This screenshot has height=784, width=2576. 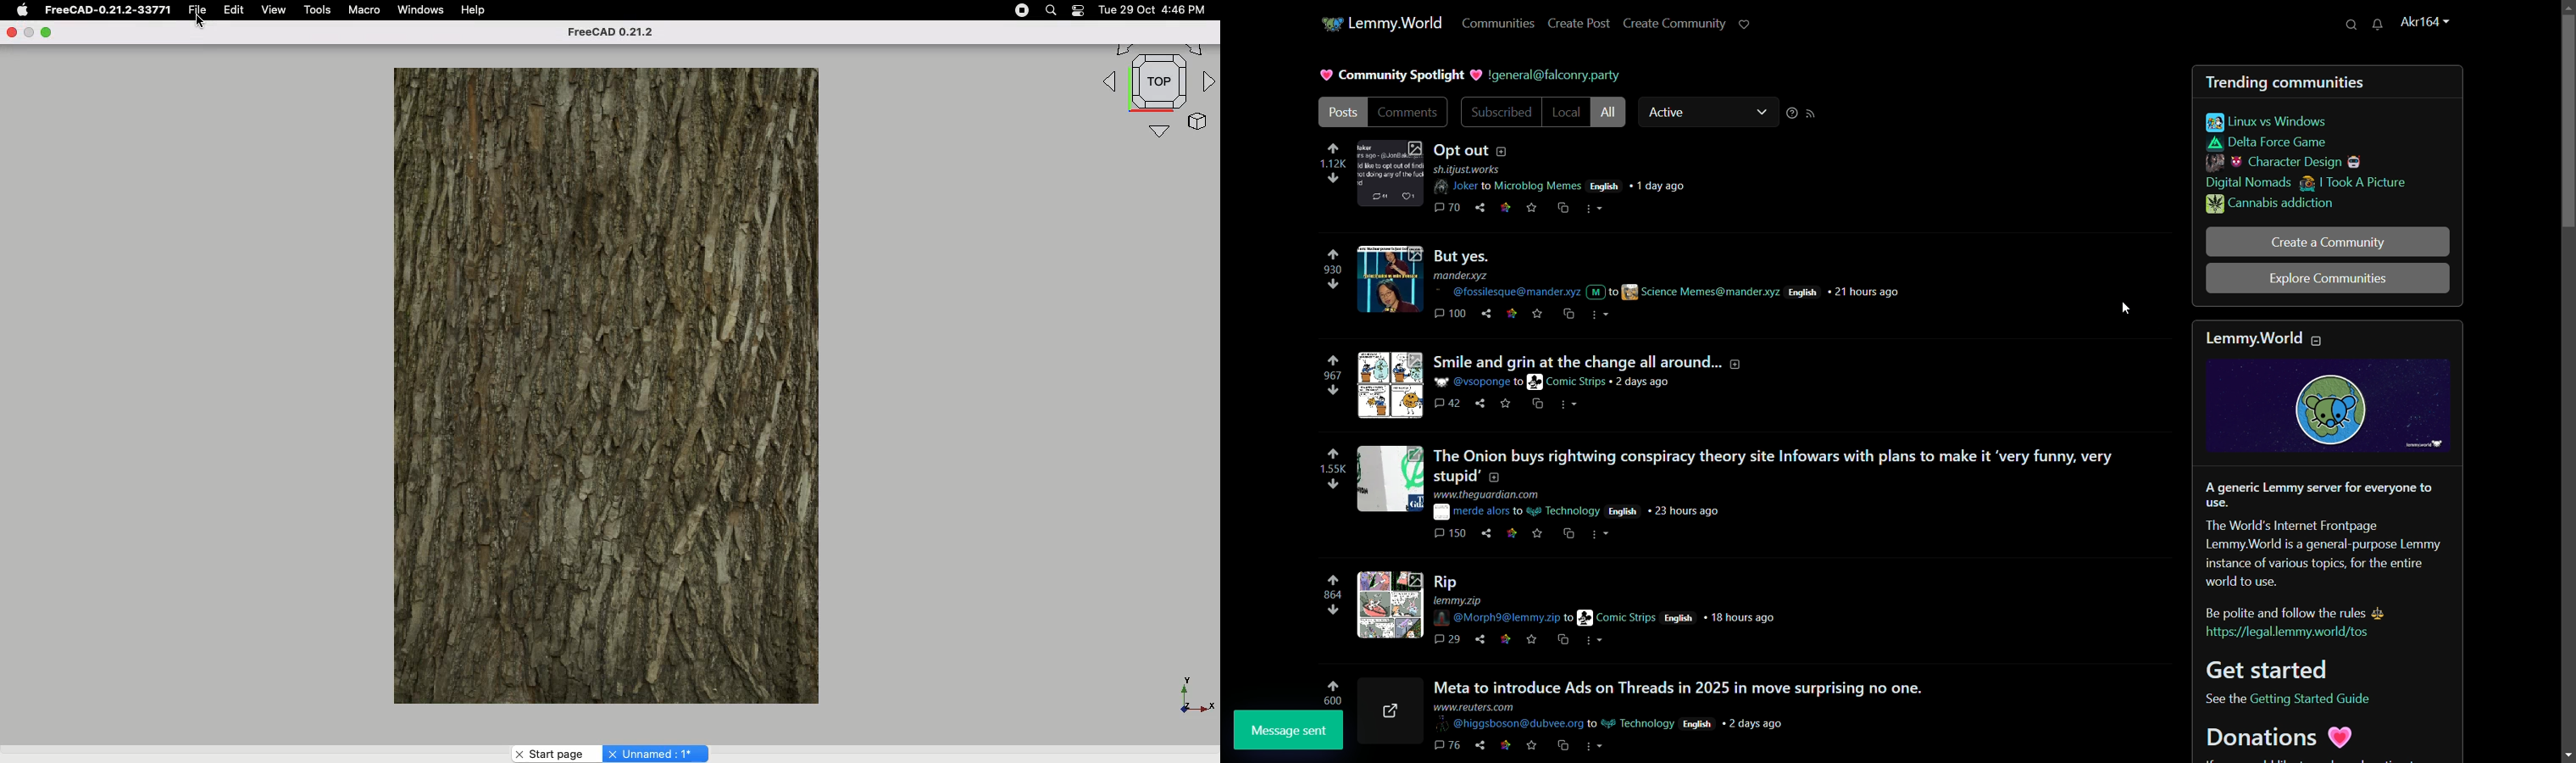 What do you see at coordinates (106, 10) in the screenshot?
I see `FreeCAD-0.21.2-33771` at bounding box center [106, 10].